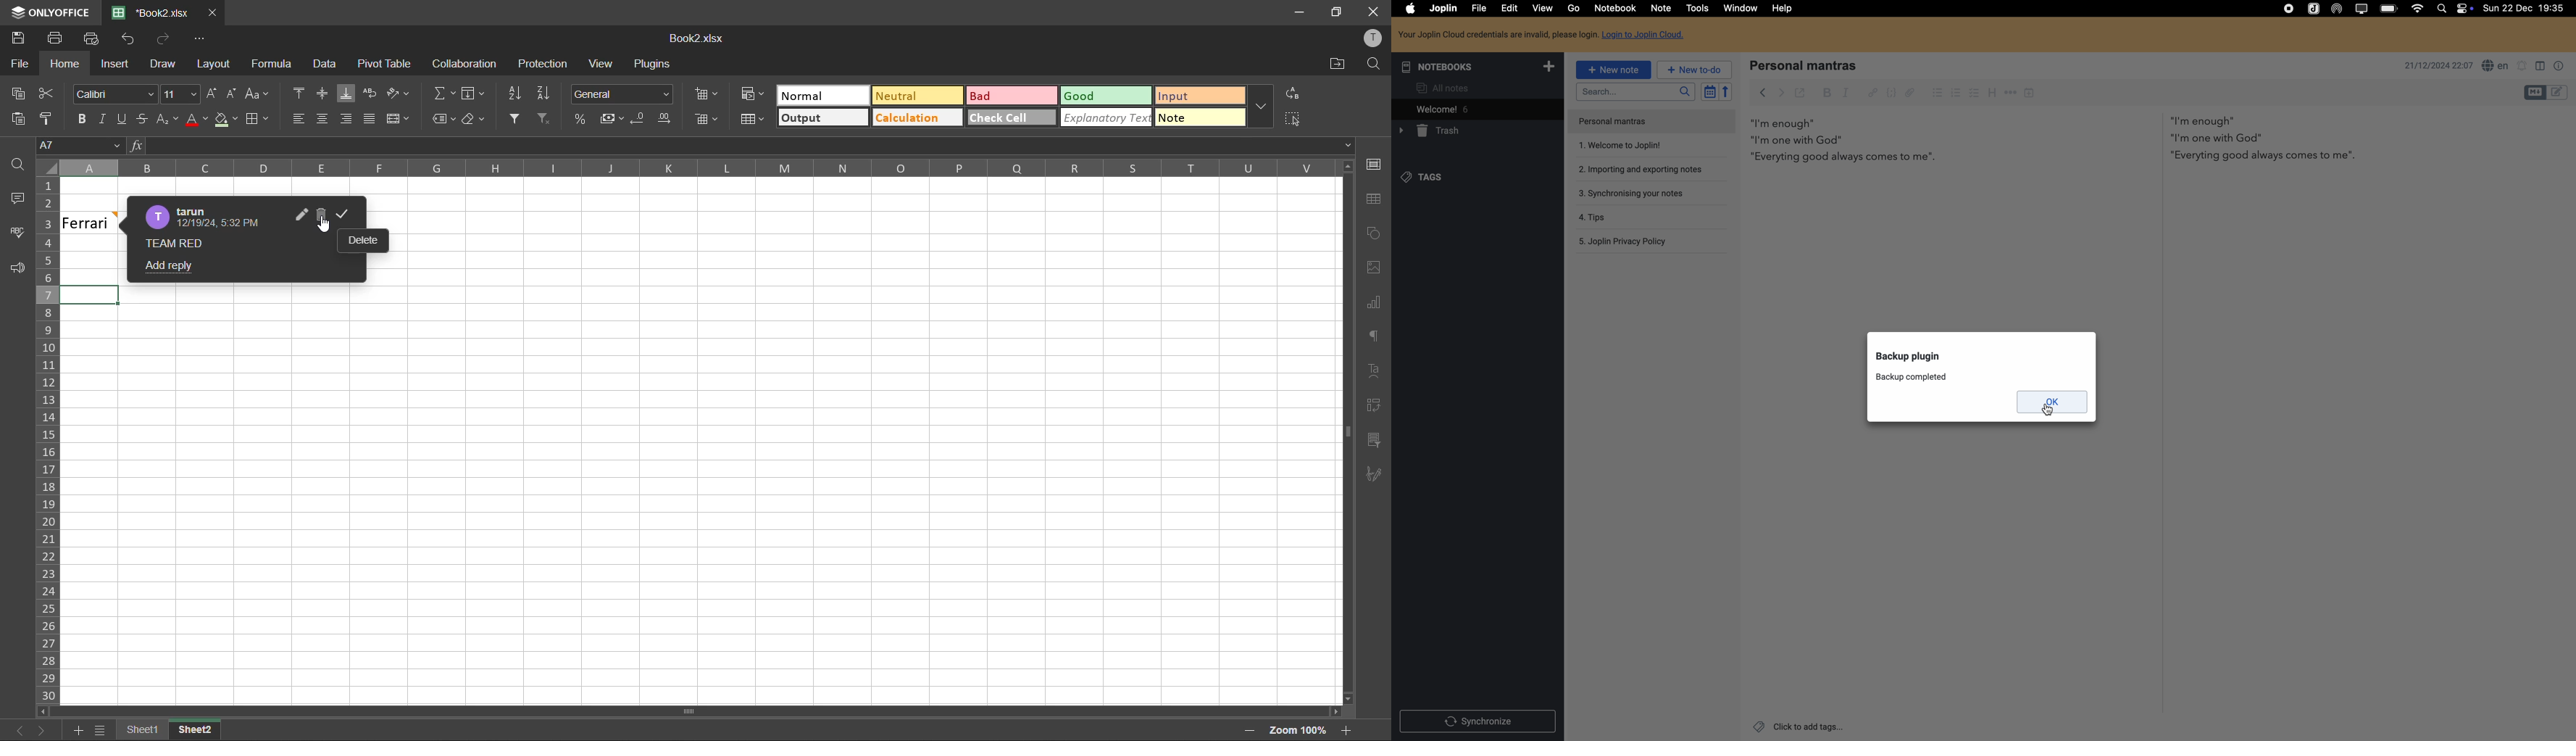 The height and width of the screenshot is (756, 2576). Describe the element at coordinates (22, 96) in the screenshot. I see `copy` at that location.